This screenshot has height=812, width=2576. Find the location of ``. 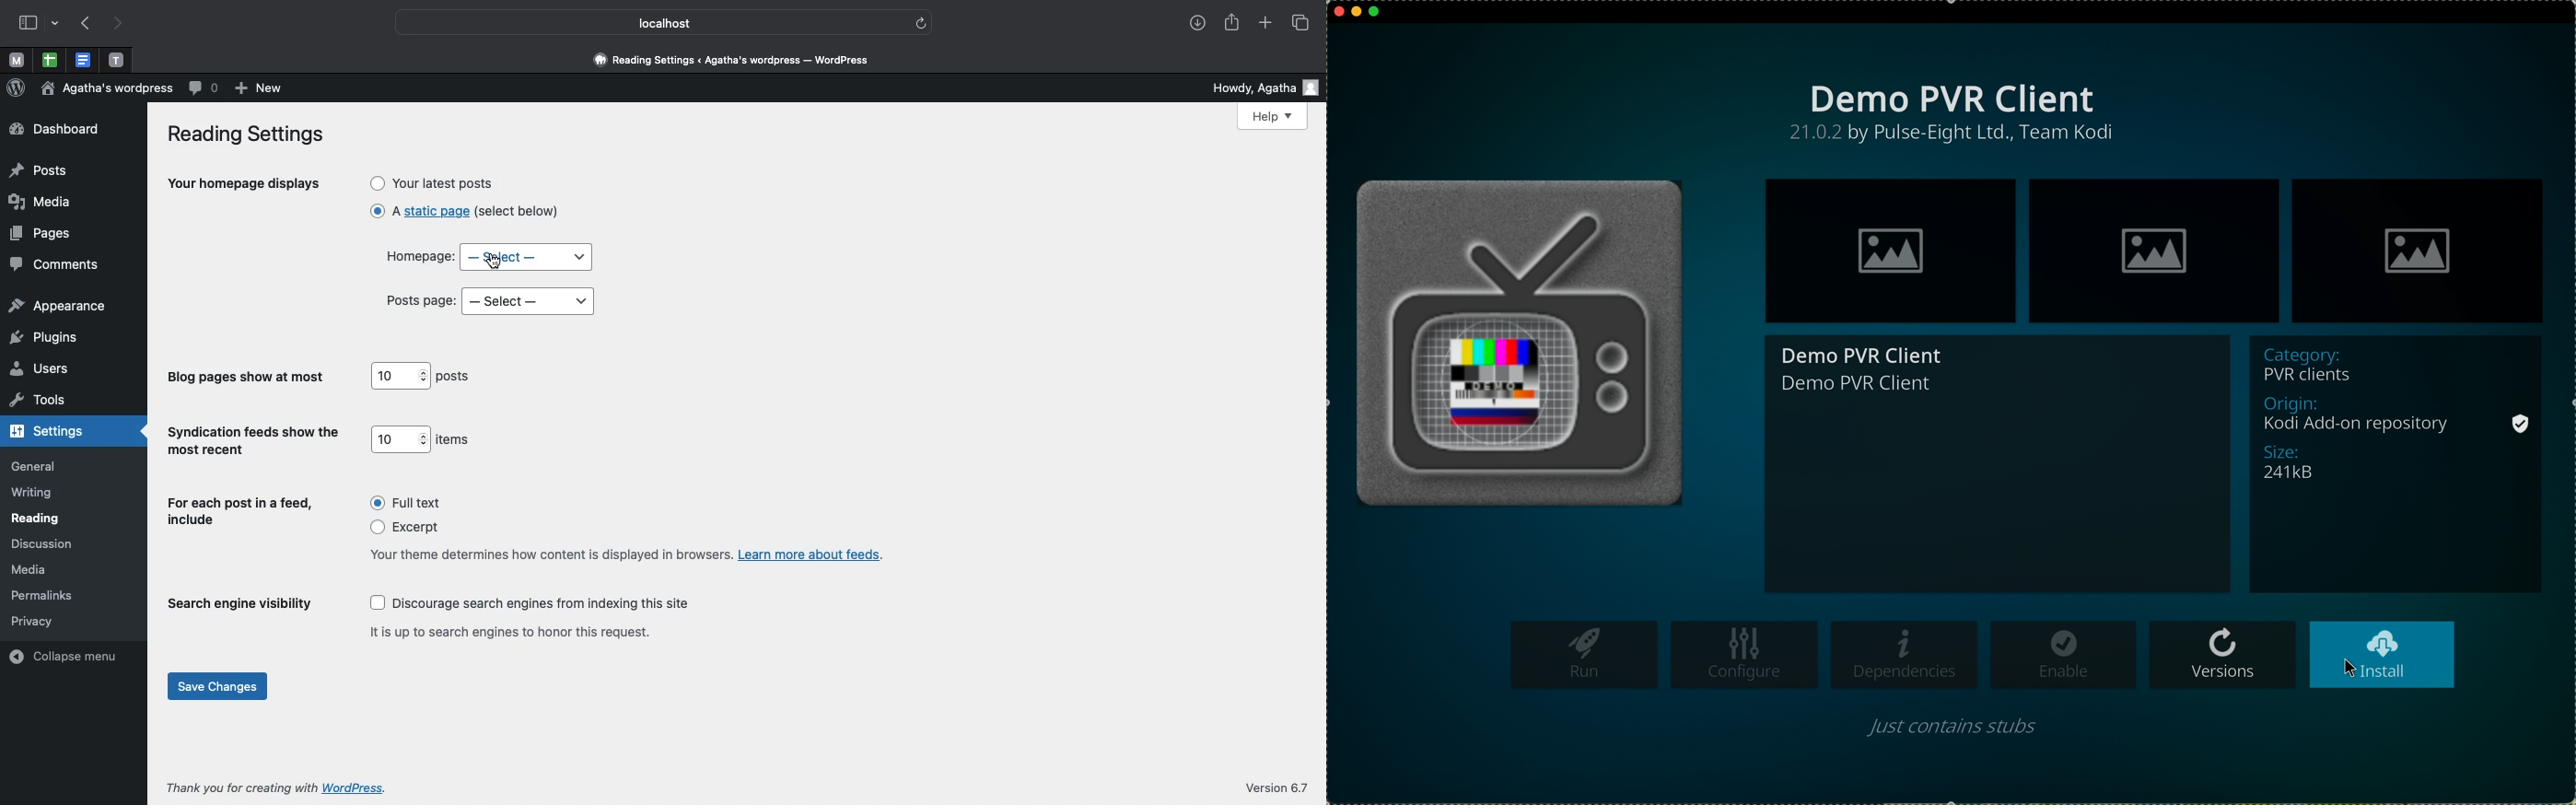

 is located at coordinates (2221, 654).